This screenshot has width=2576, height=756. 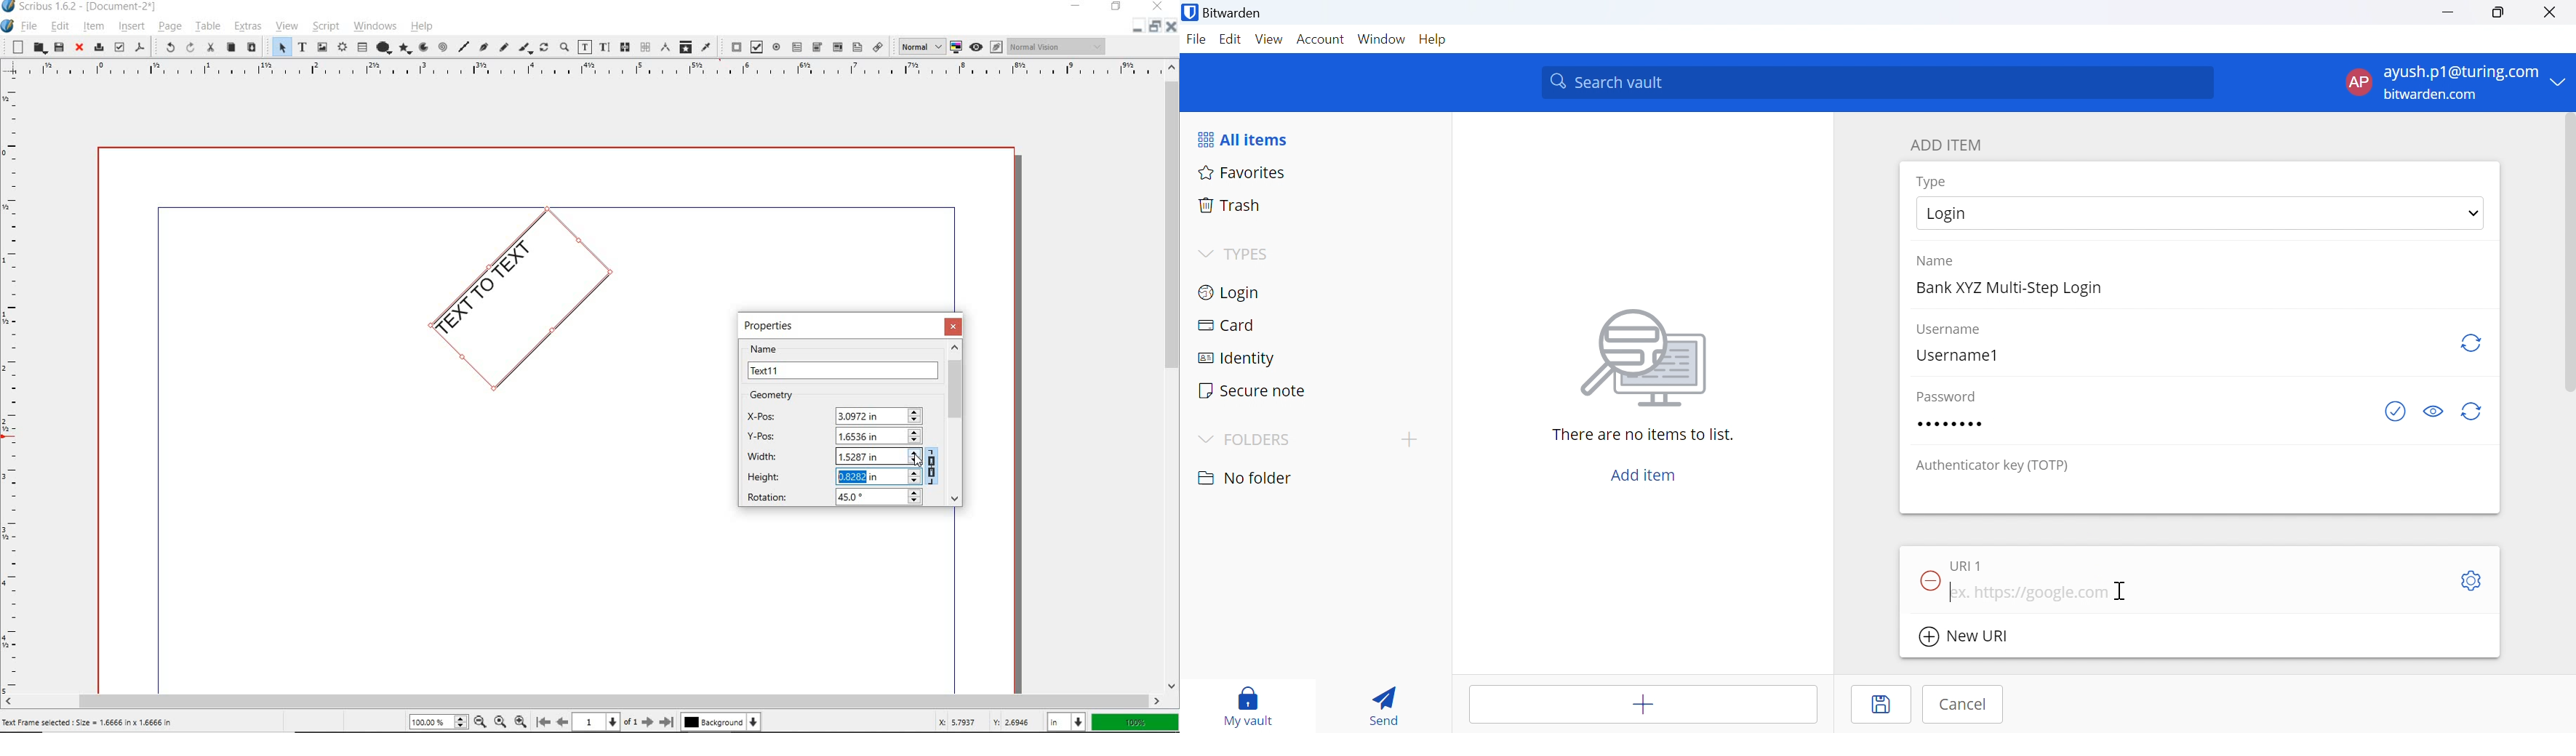 What do you see at coordinates (504, 46) in the screenshot?
I see `freehand line` at bounding box center [504, 46].